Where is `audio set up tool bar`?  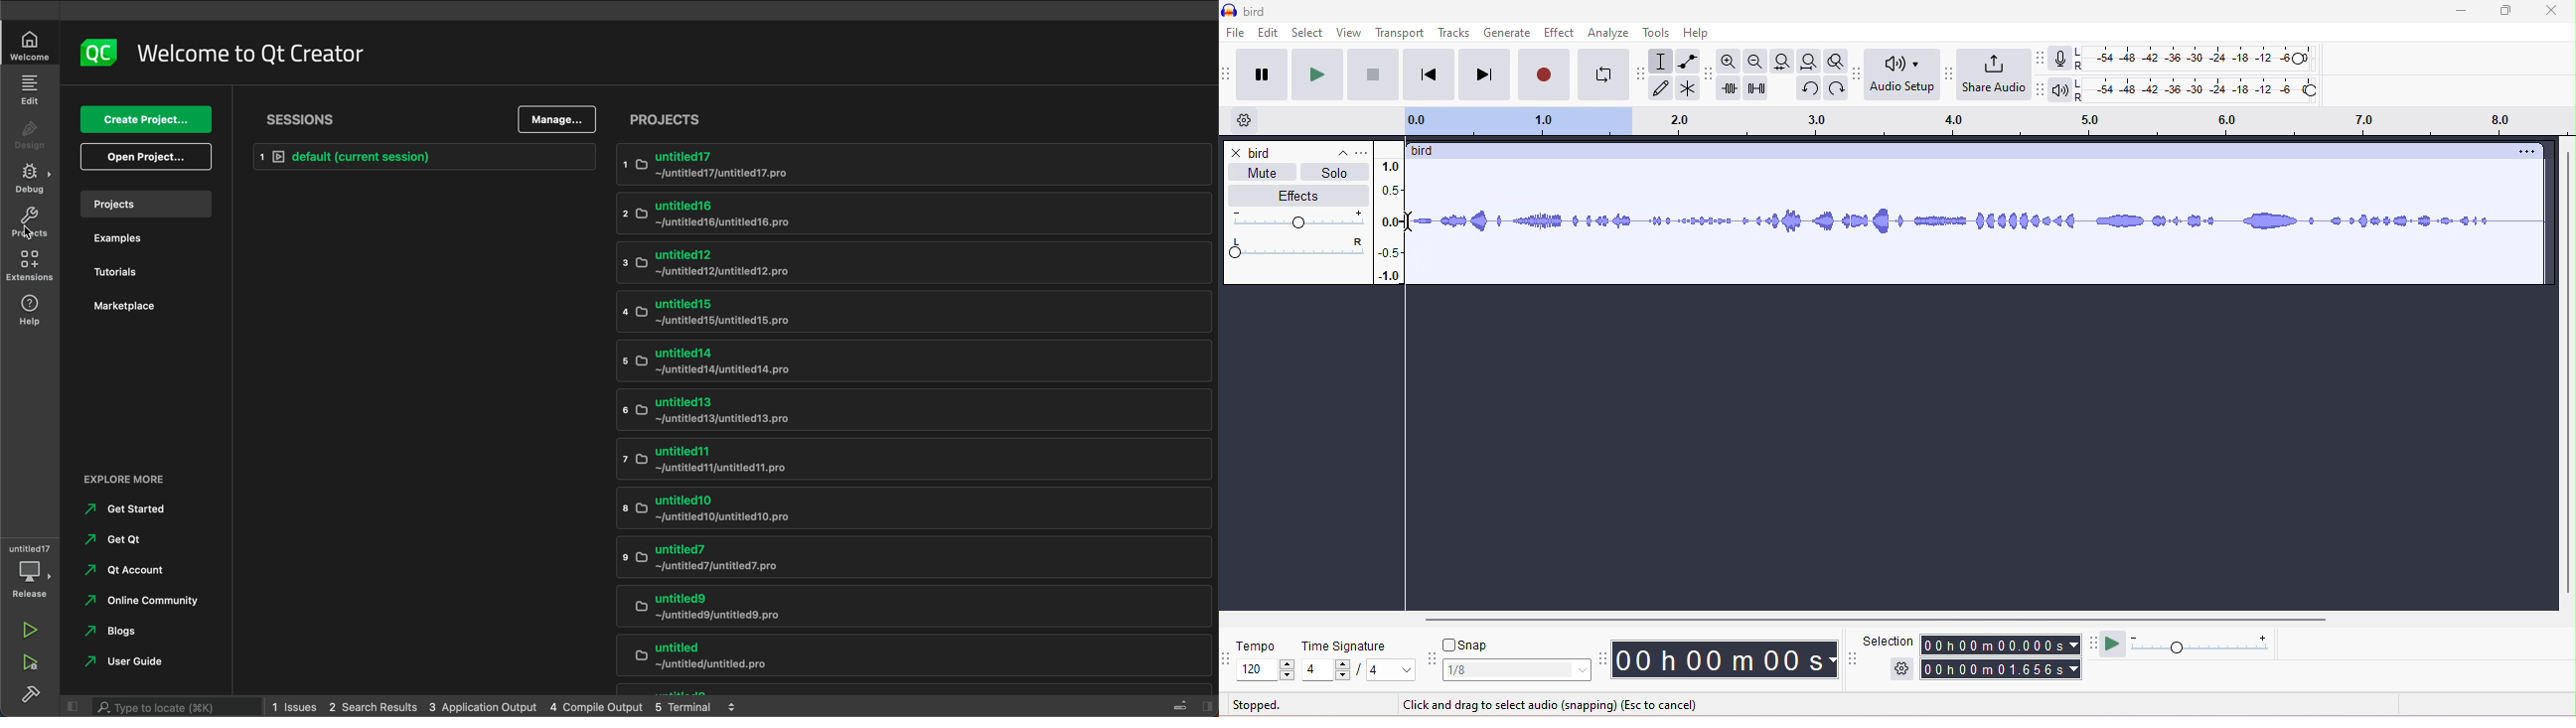
audio set up tool bar is located at coordinates (1859, 73).